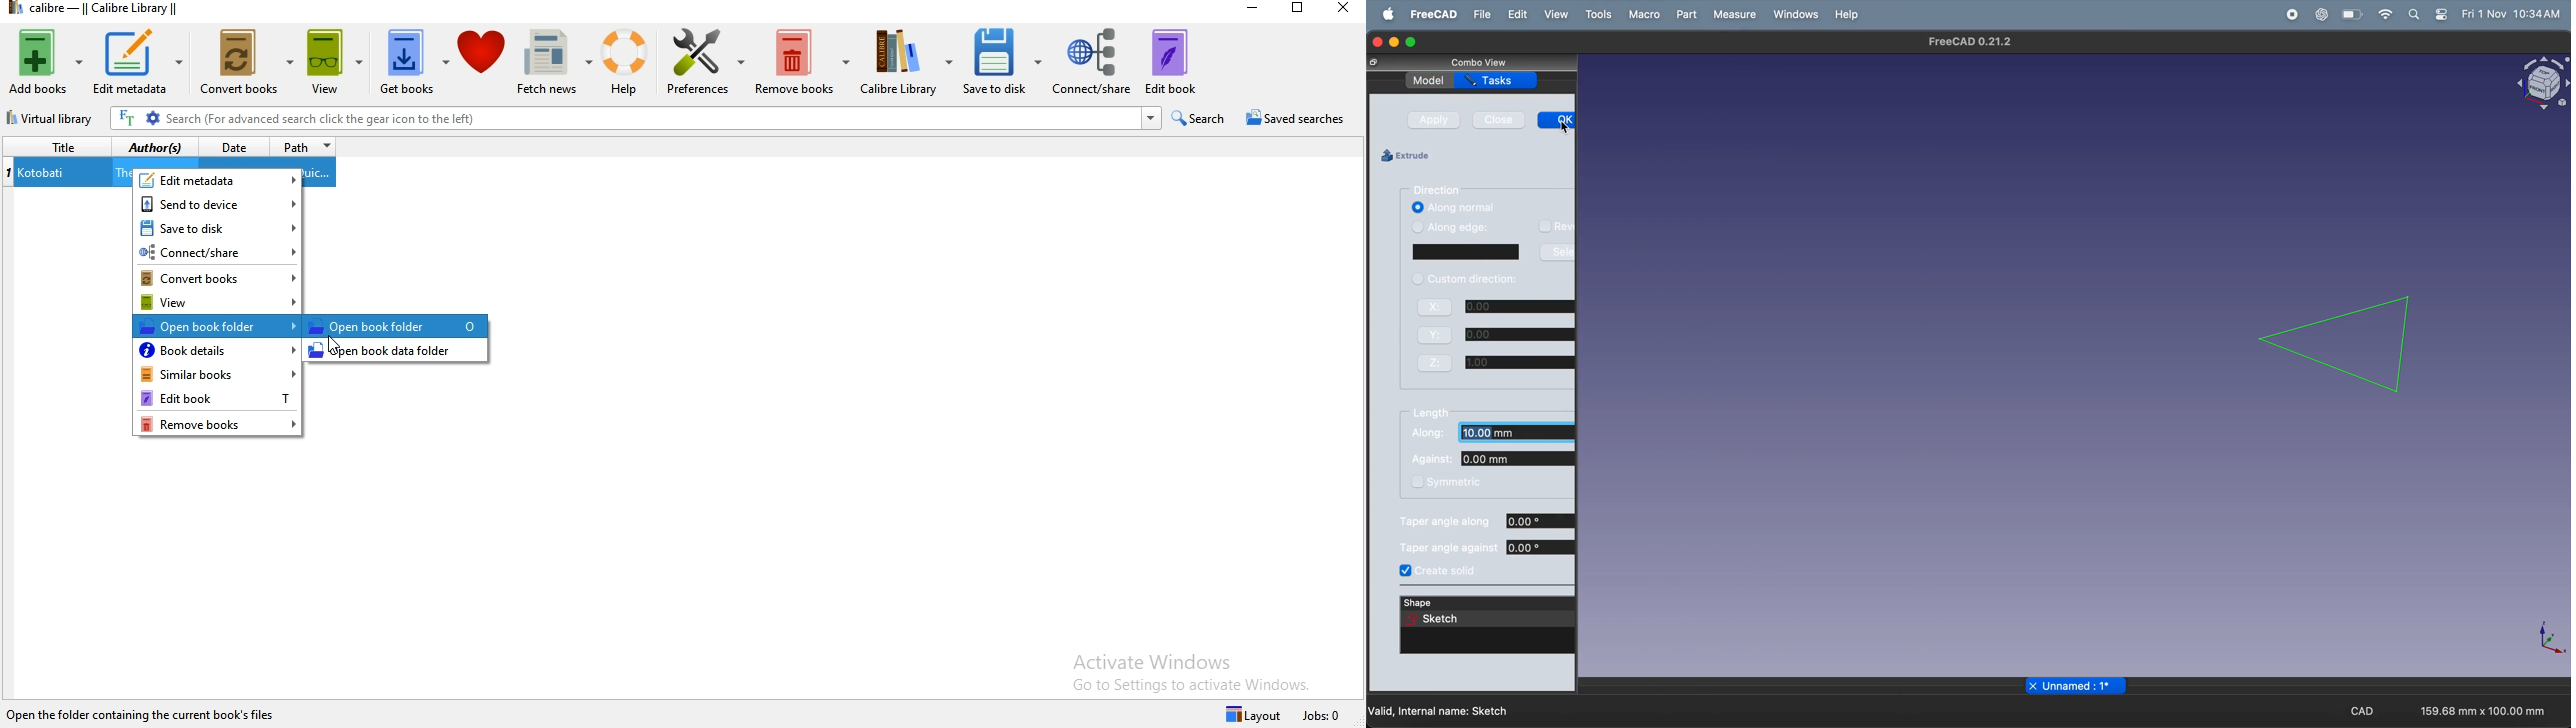  Describe the element at coordinates (1300, 11) in the screenshot. I see `restore` at that location.